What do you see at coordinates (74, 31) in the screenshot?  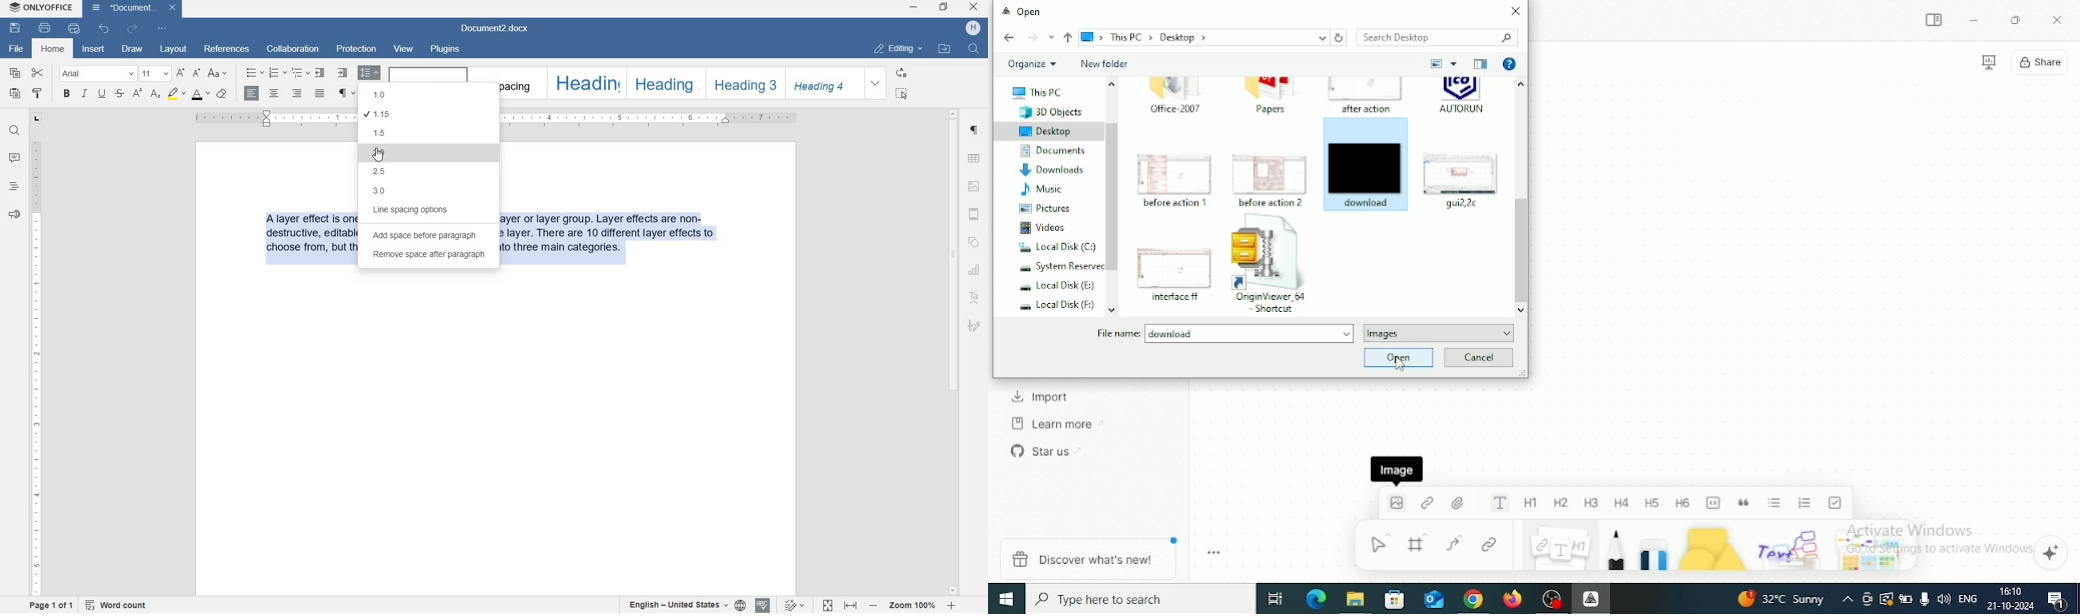 I see `quick print` at bounding box center [74, 31].